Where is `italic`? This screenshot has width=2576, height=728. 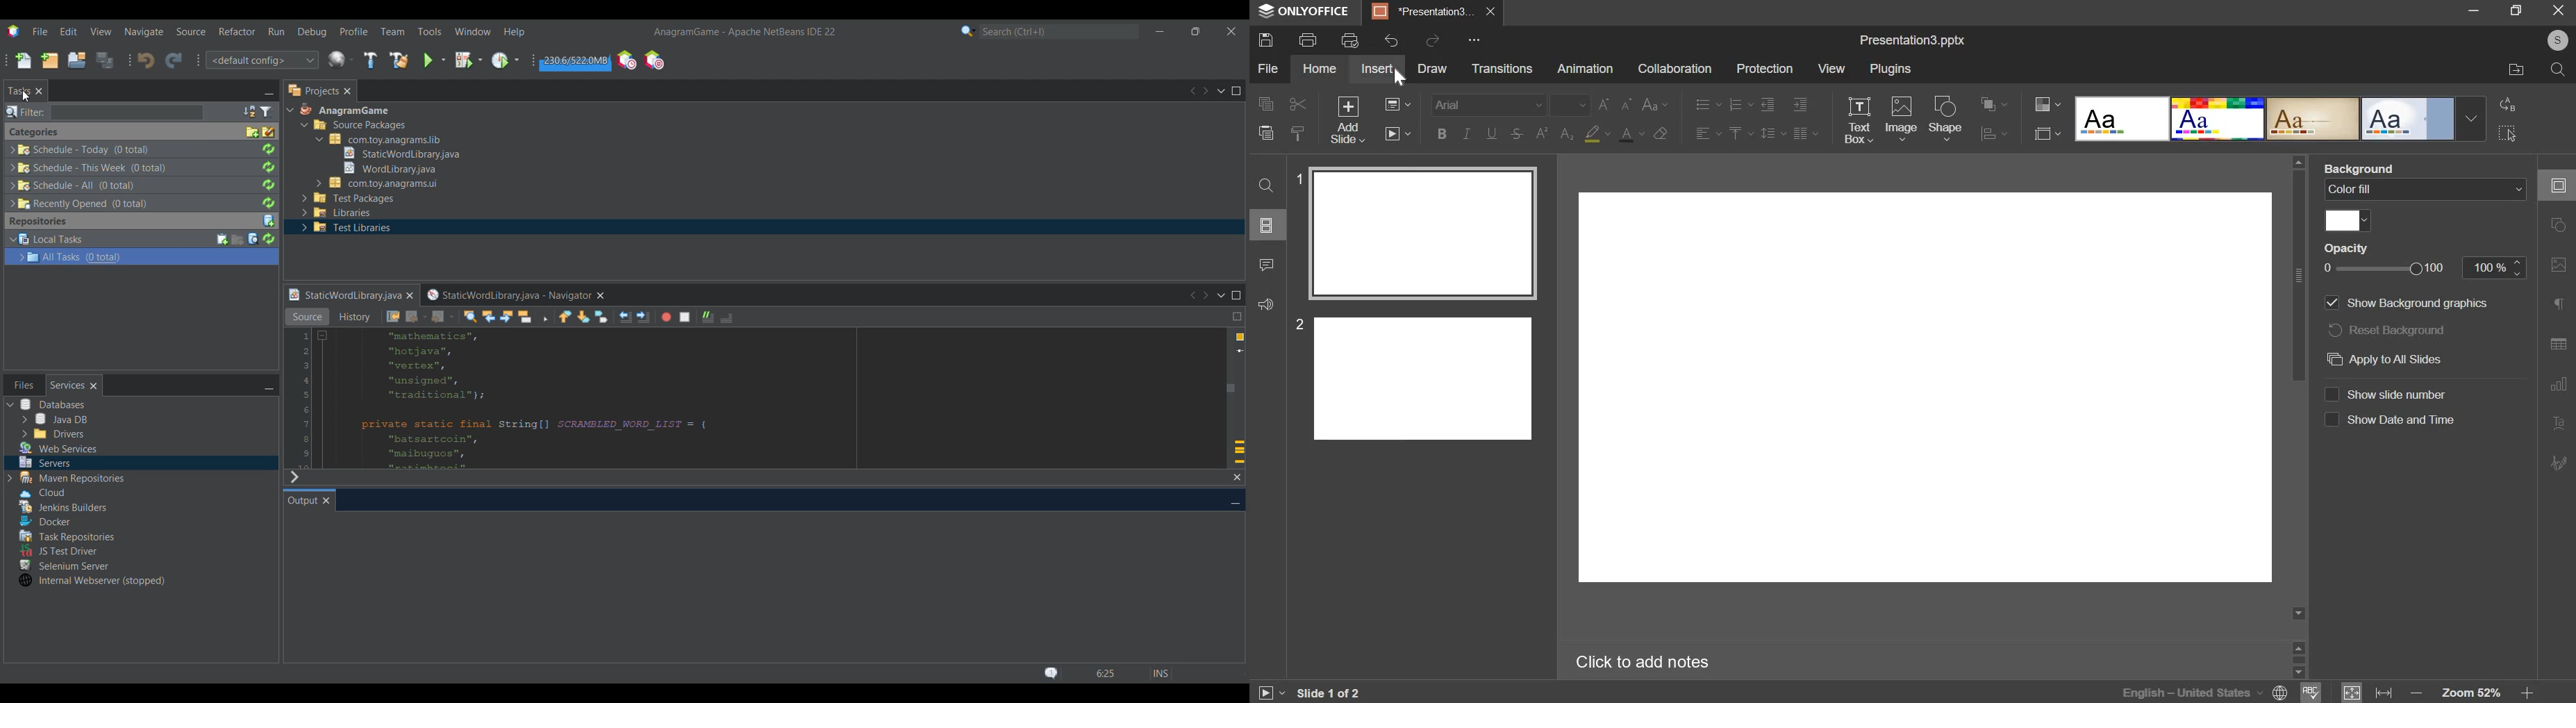 italic is located at coordinates (1466, 133).